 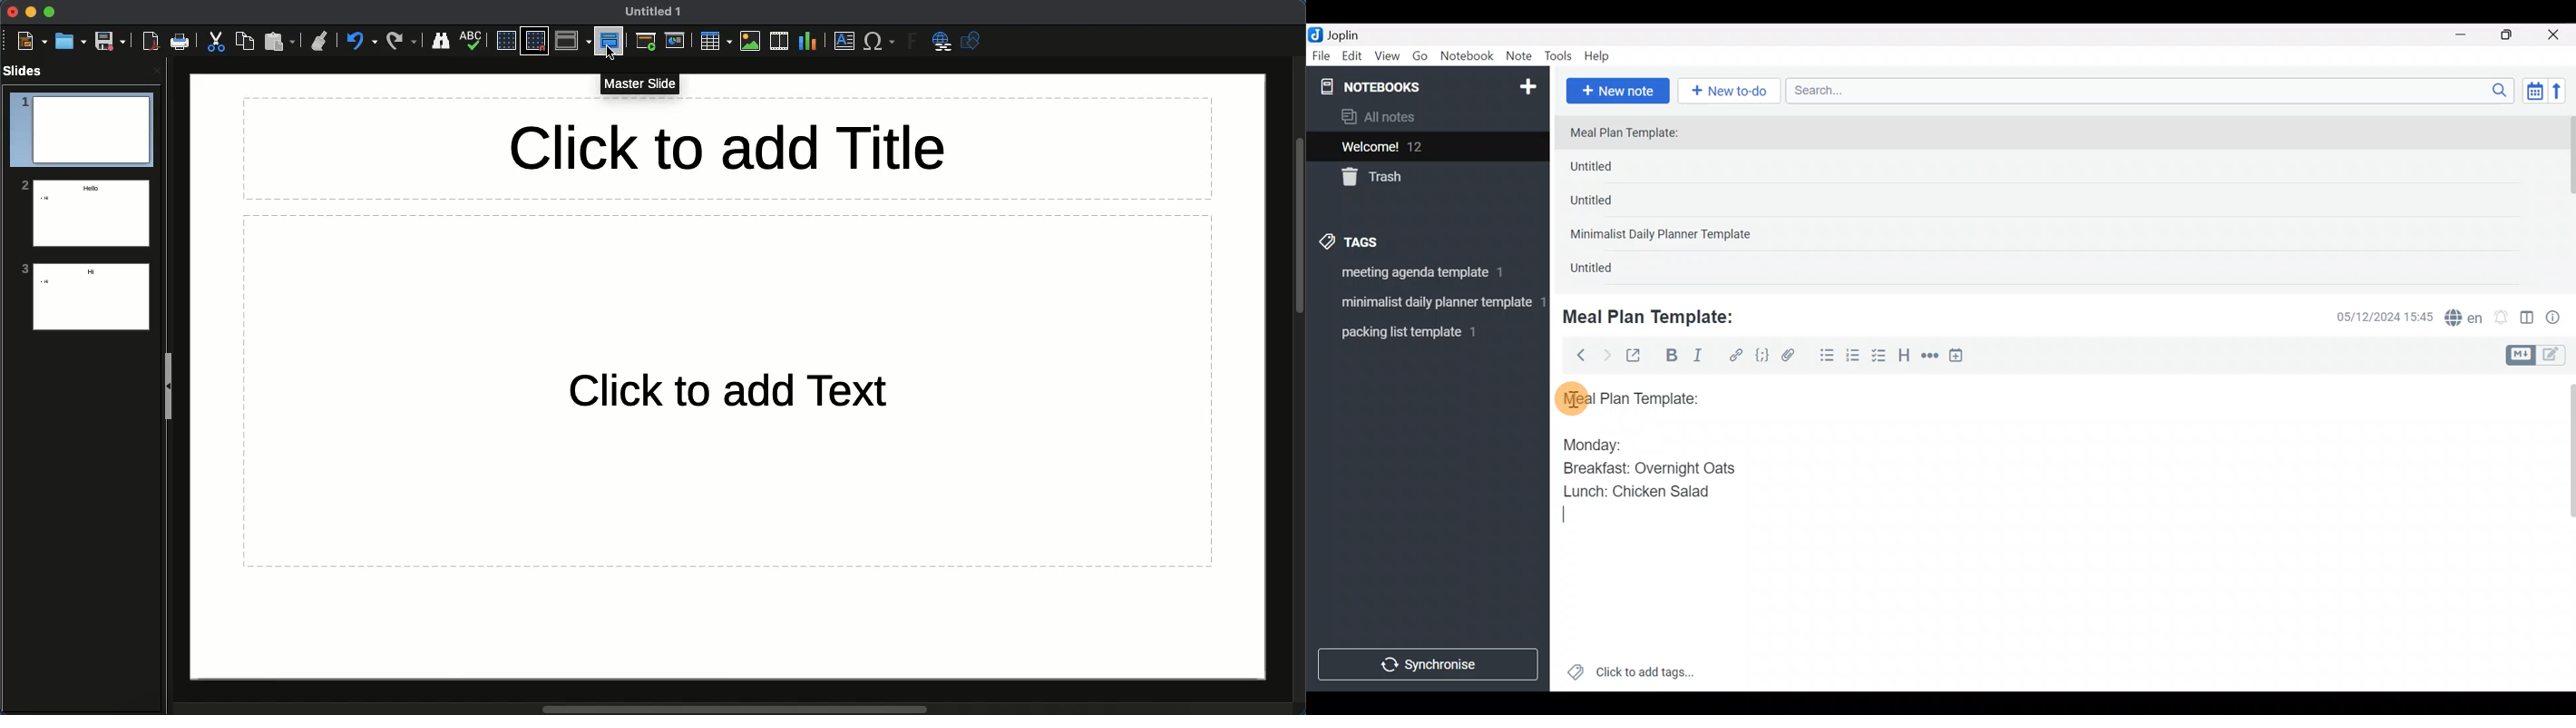 I want to click on Scroll bar, so click(x=2569, y=200).